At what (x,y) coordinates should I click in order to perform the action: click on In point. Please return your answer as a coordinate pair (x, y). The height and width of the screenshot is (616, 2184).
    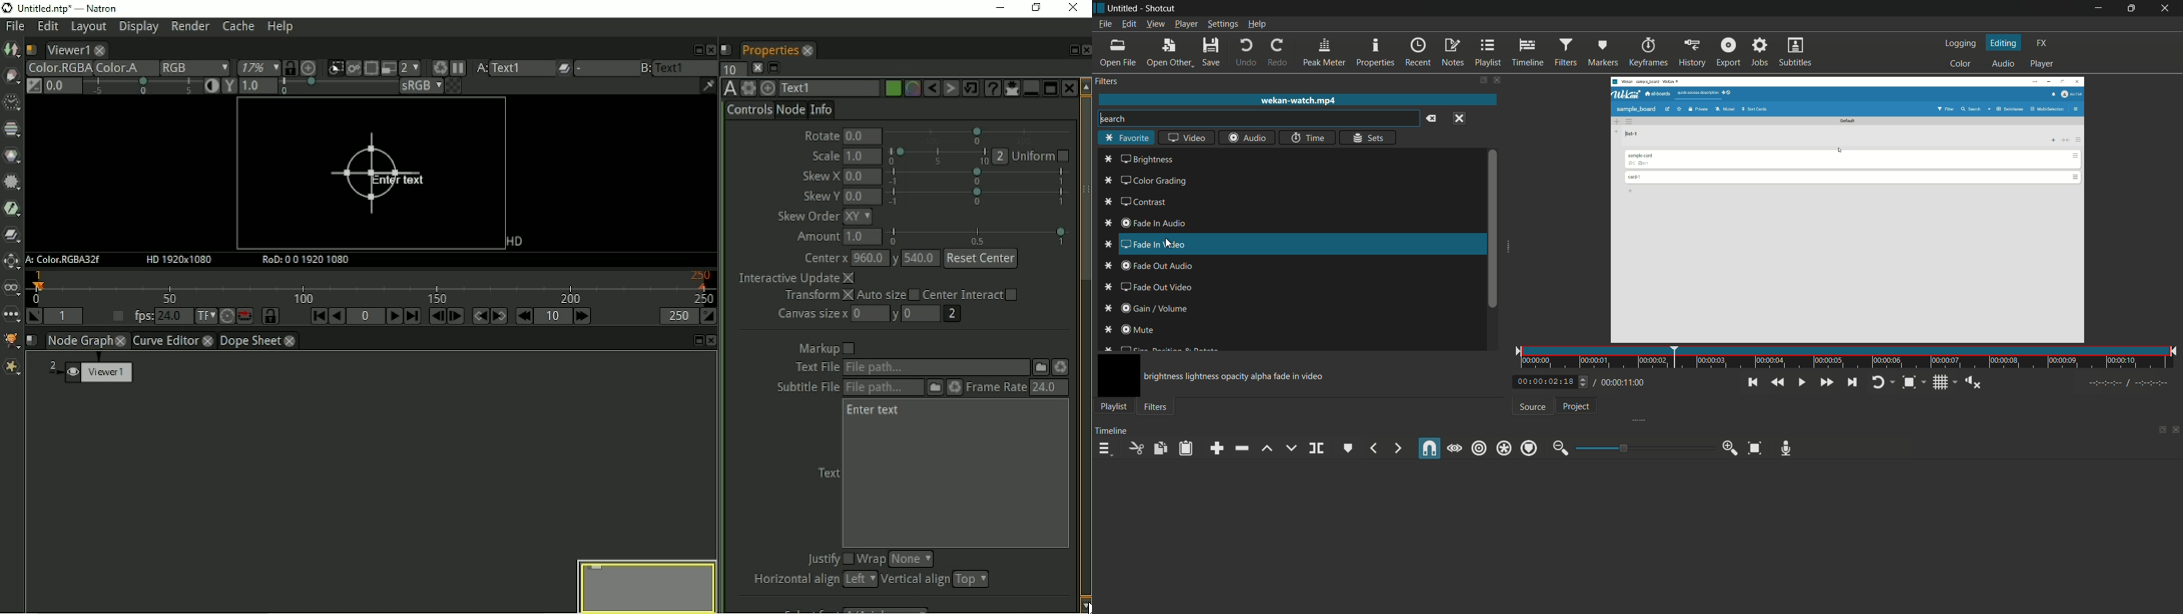
    Looking at the image, I should click on (2131, 384).